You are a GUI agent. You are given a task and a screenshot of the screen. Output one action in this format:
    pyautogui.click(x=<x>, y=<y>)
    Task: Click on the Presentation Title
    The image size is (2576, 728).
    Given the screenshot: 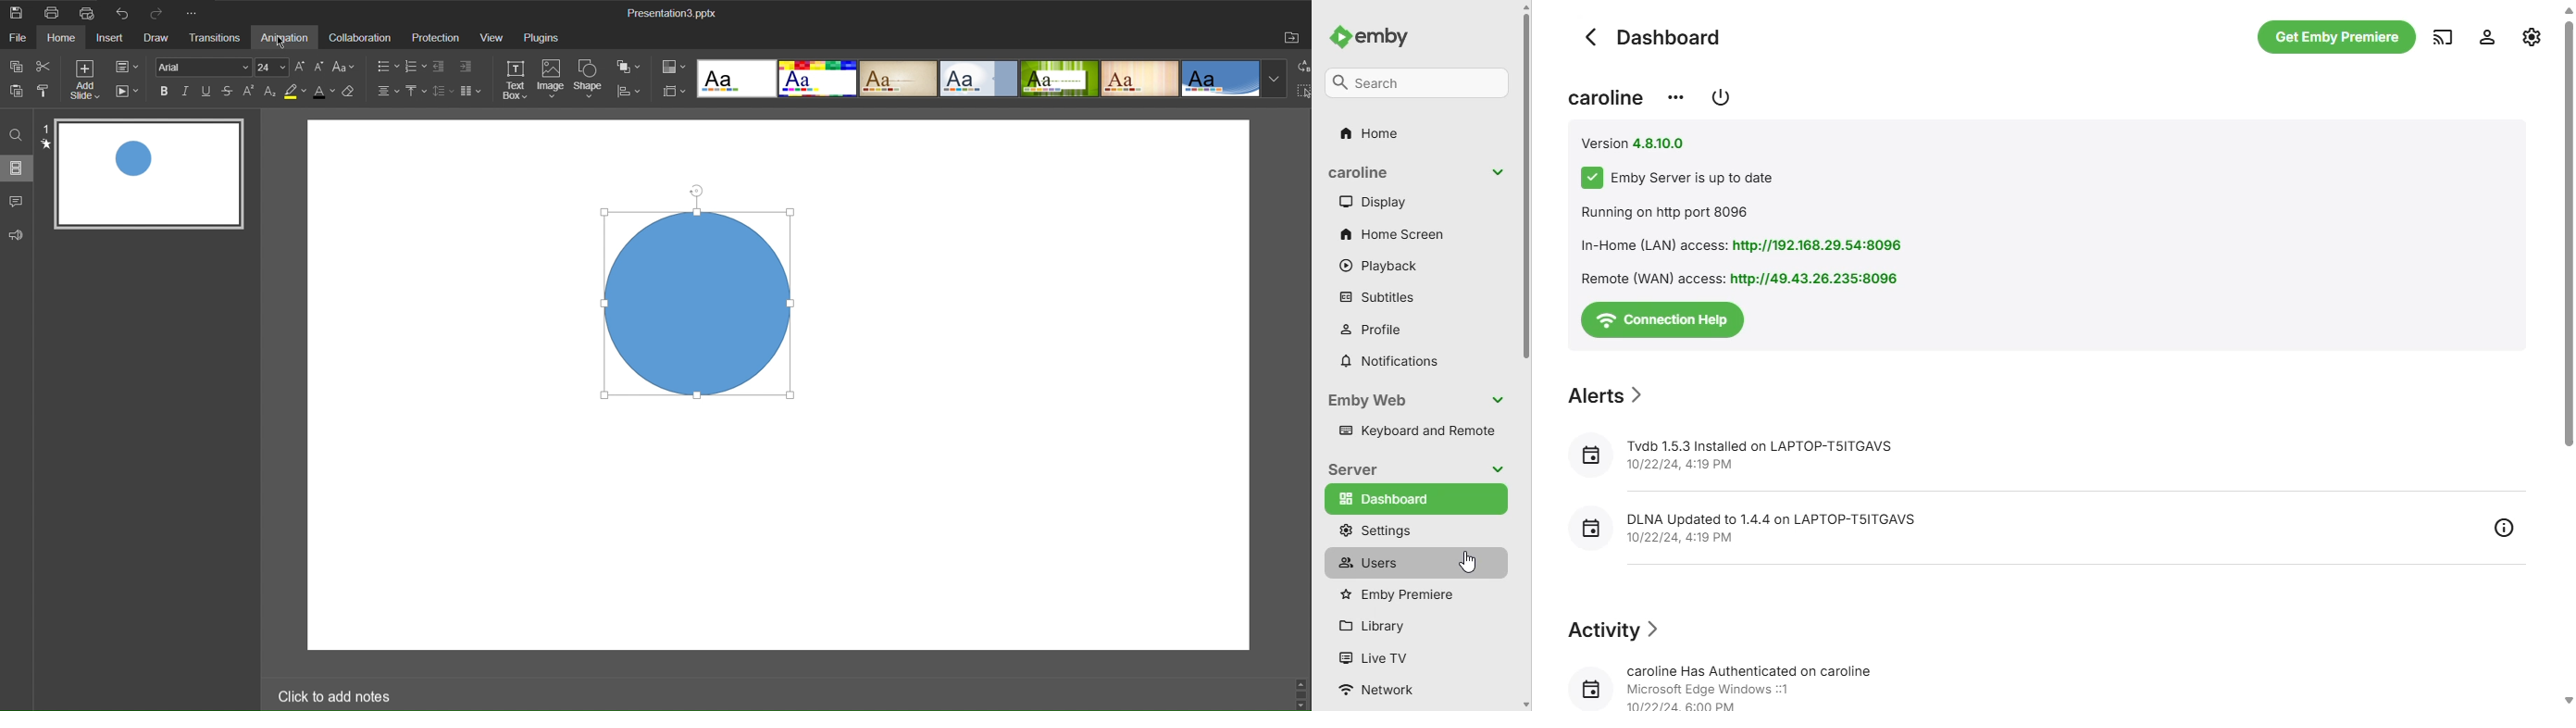 What is the action you would take?
    pyautogui.click(x=679, y=15)
    